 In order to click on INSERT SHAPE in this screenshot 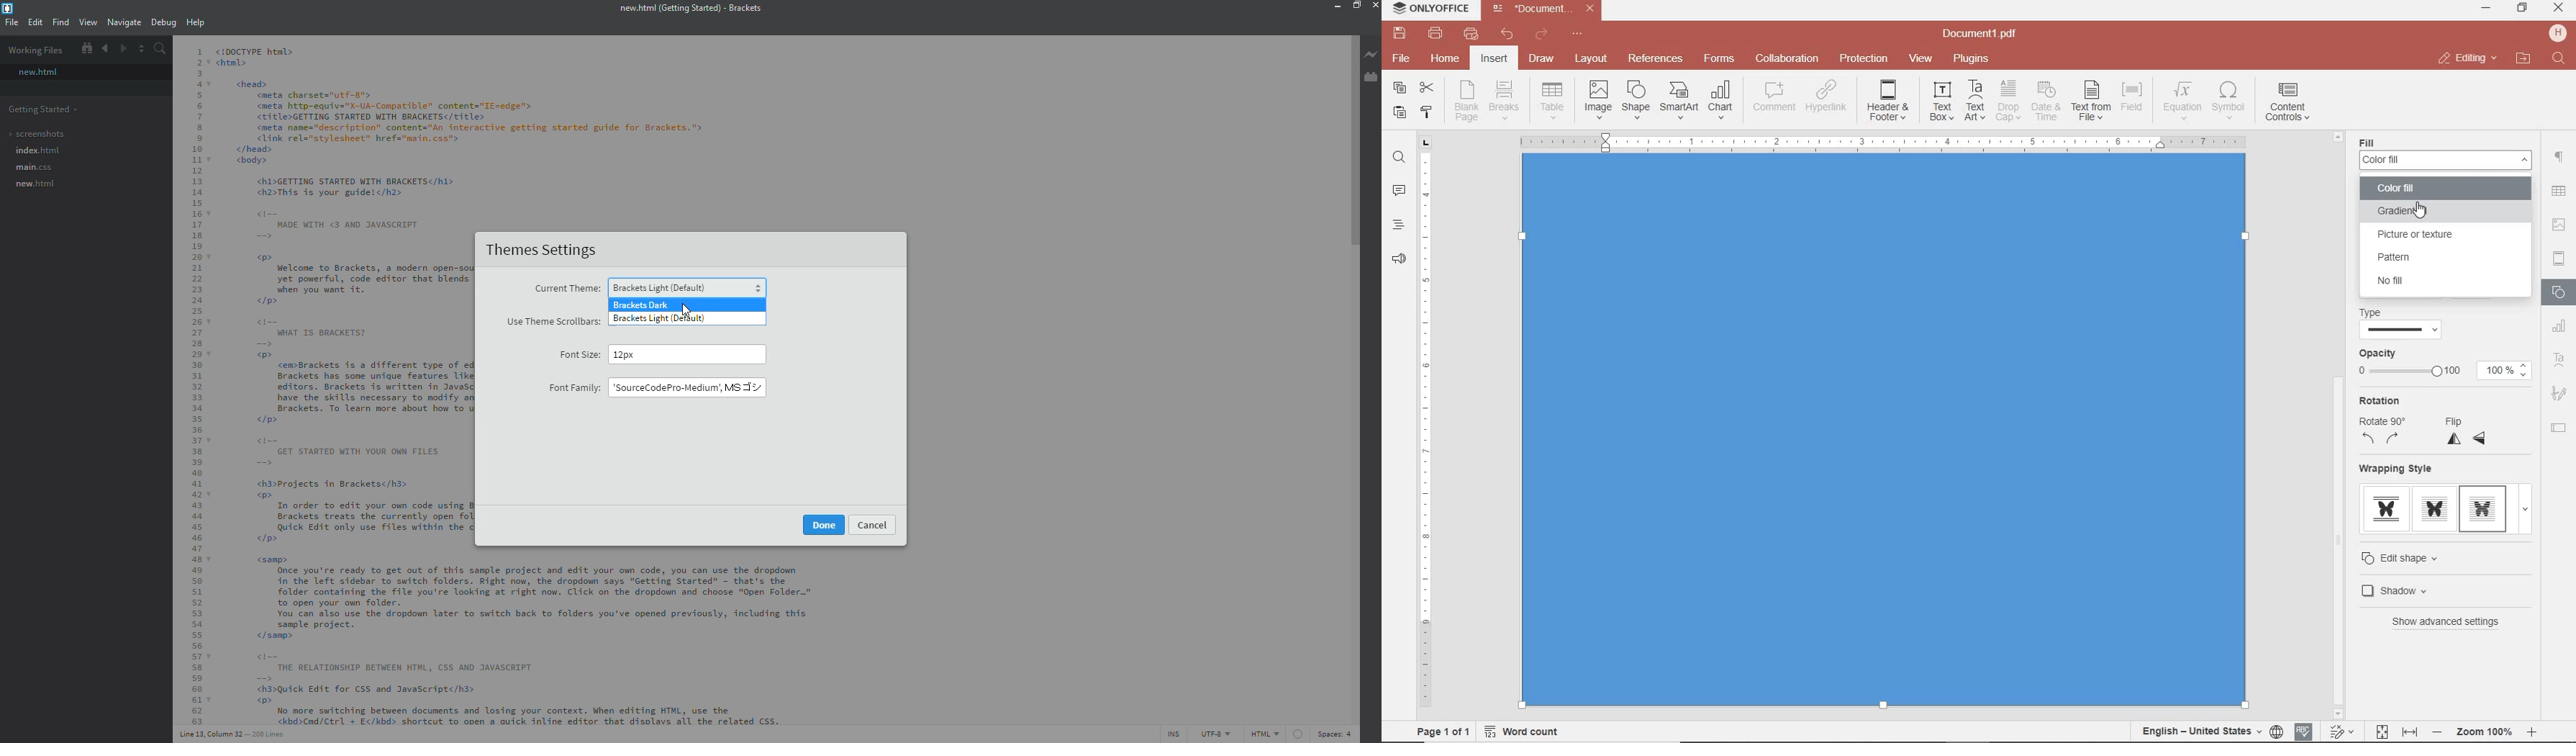, I will do `click(1635, 99)`.